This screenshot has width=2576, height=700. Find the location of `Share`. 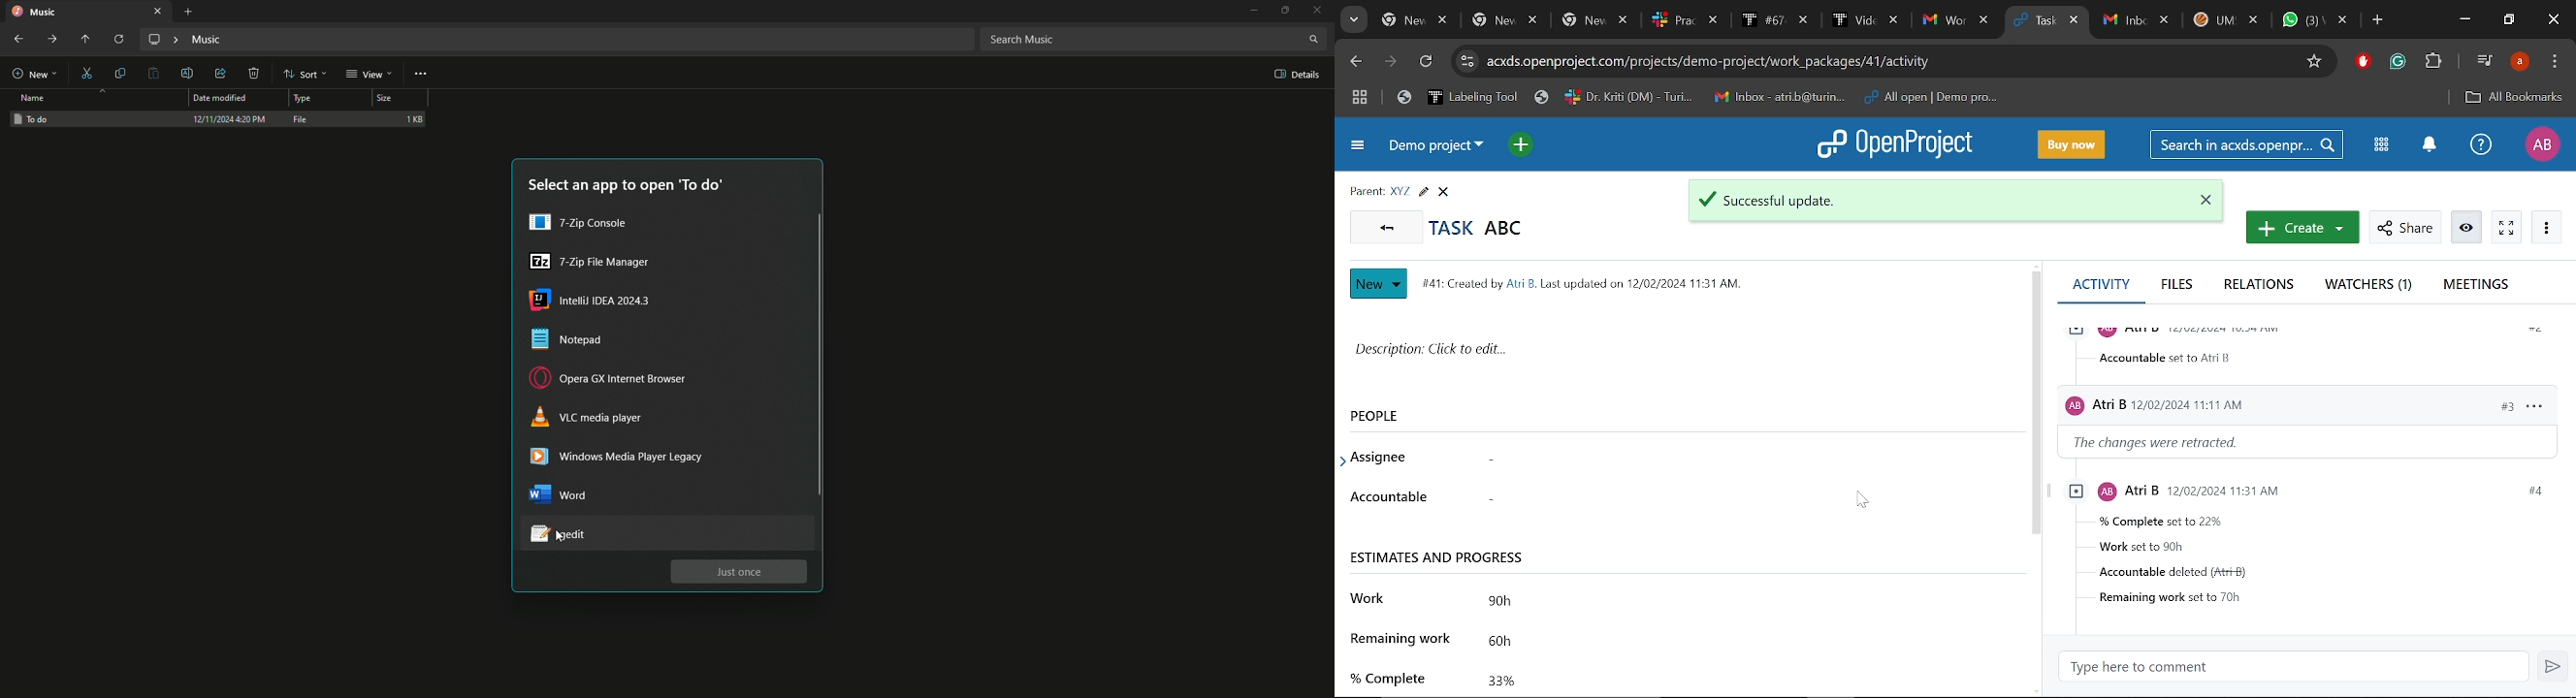

Share is located at coordinates (224, 74).